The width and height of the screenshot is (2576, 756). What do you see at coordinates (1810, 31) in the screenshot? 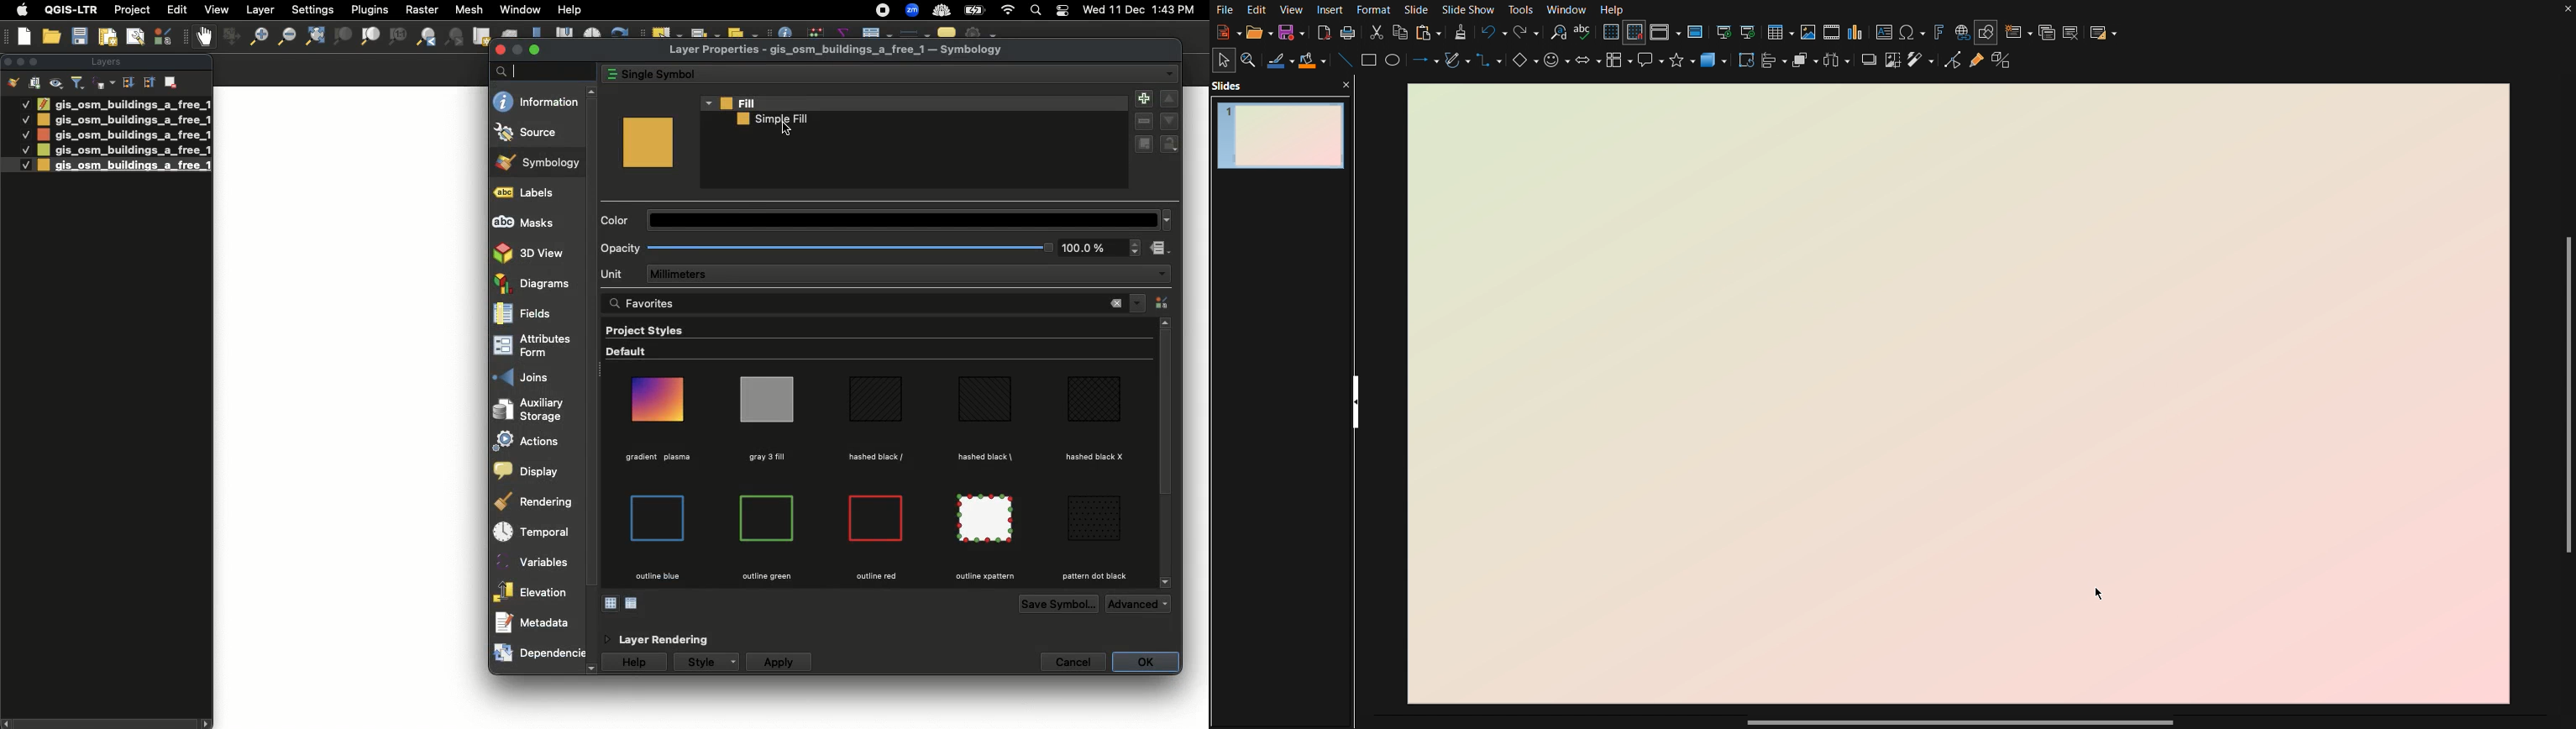
I see `Insert Image` at bounding box center [1810, 31].